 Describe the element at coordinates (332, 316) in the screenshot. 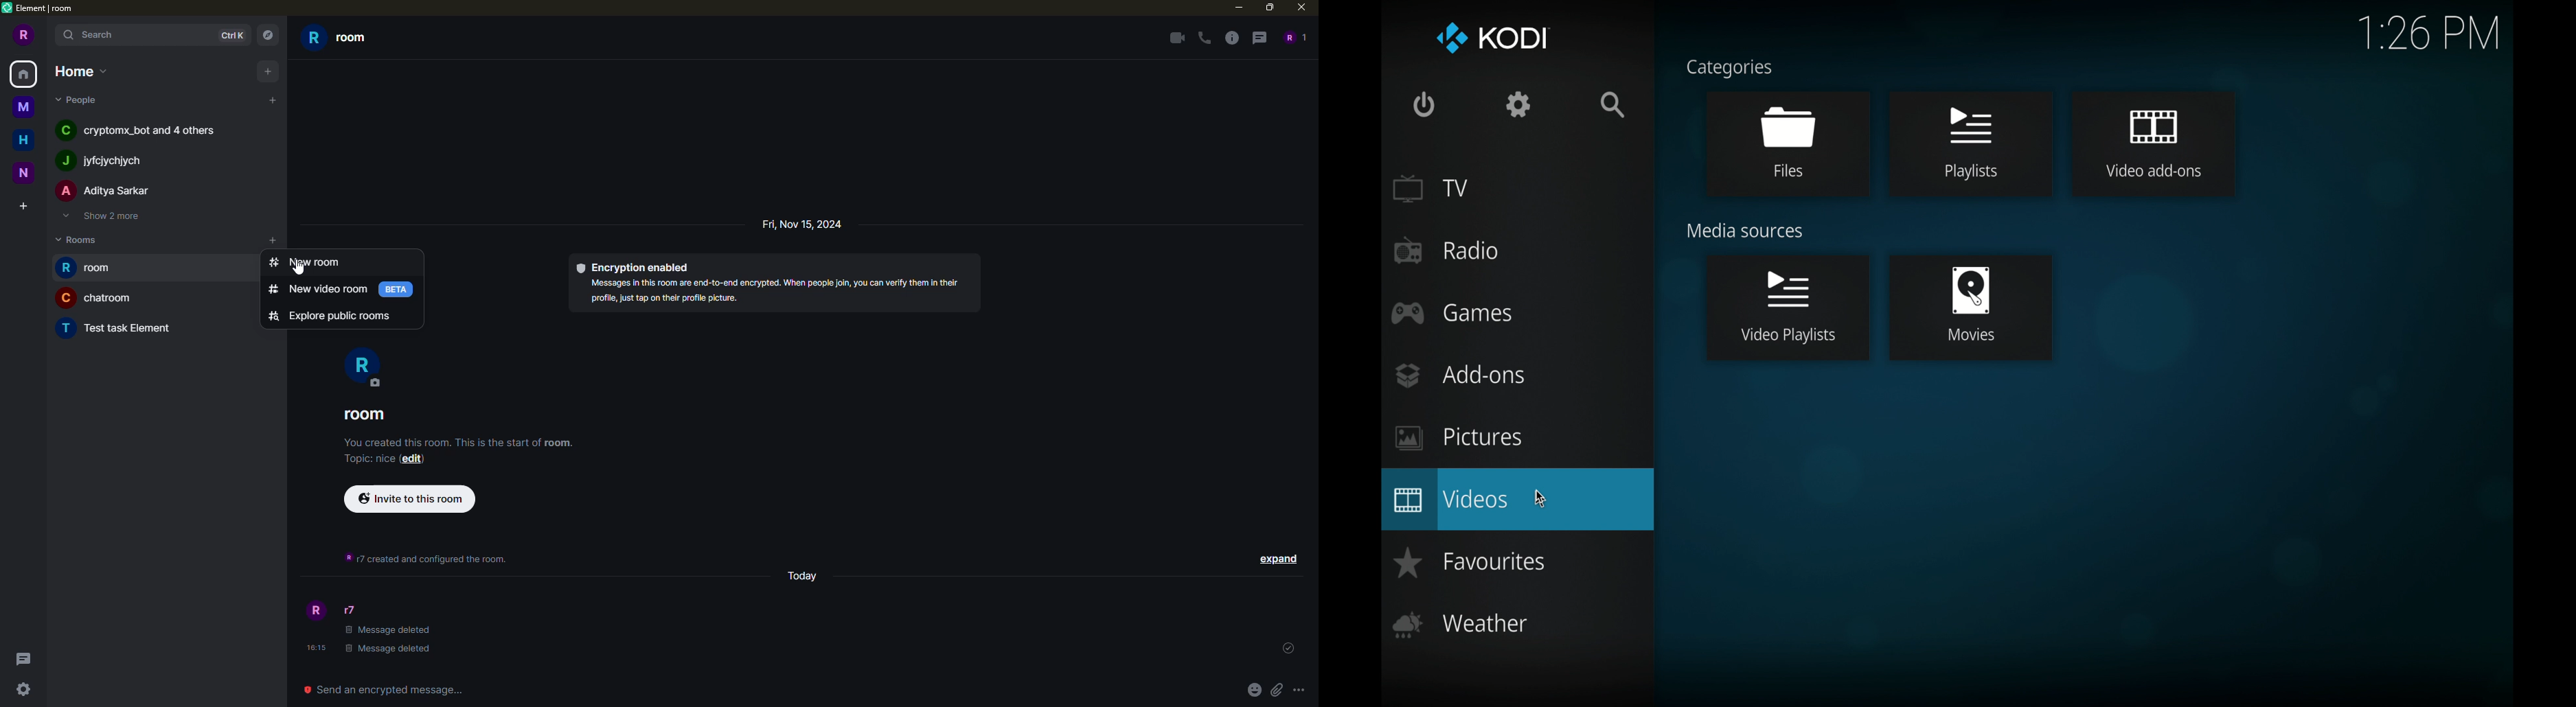

I see `explore public rooms` at that location.